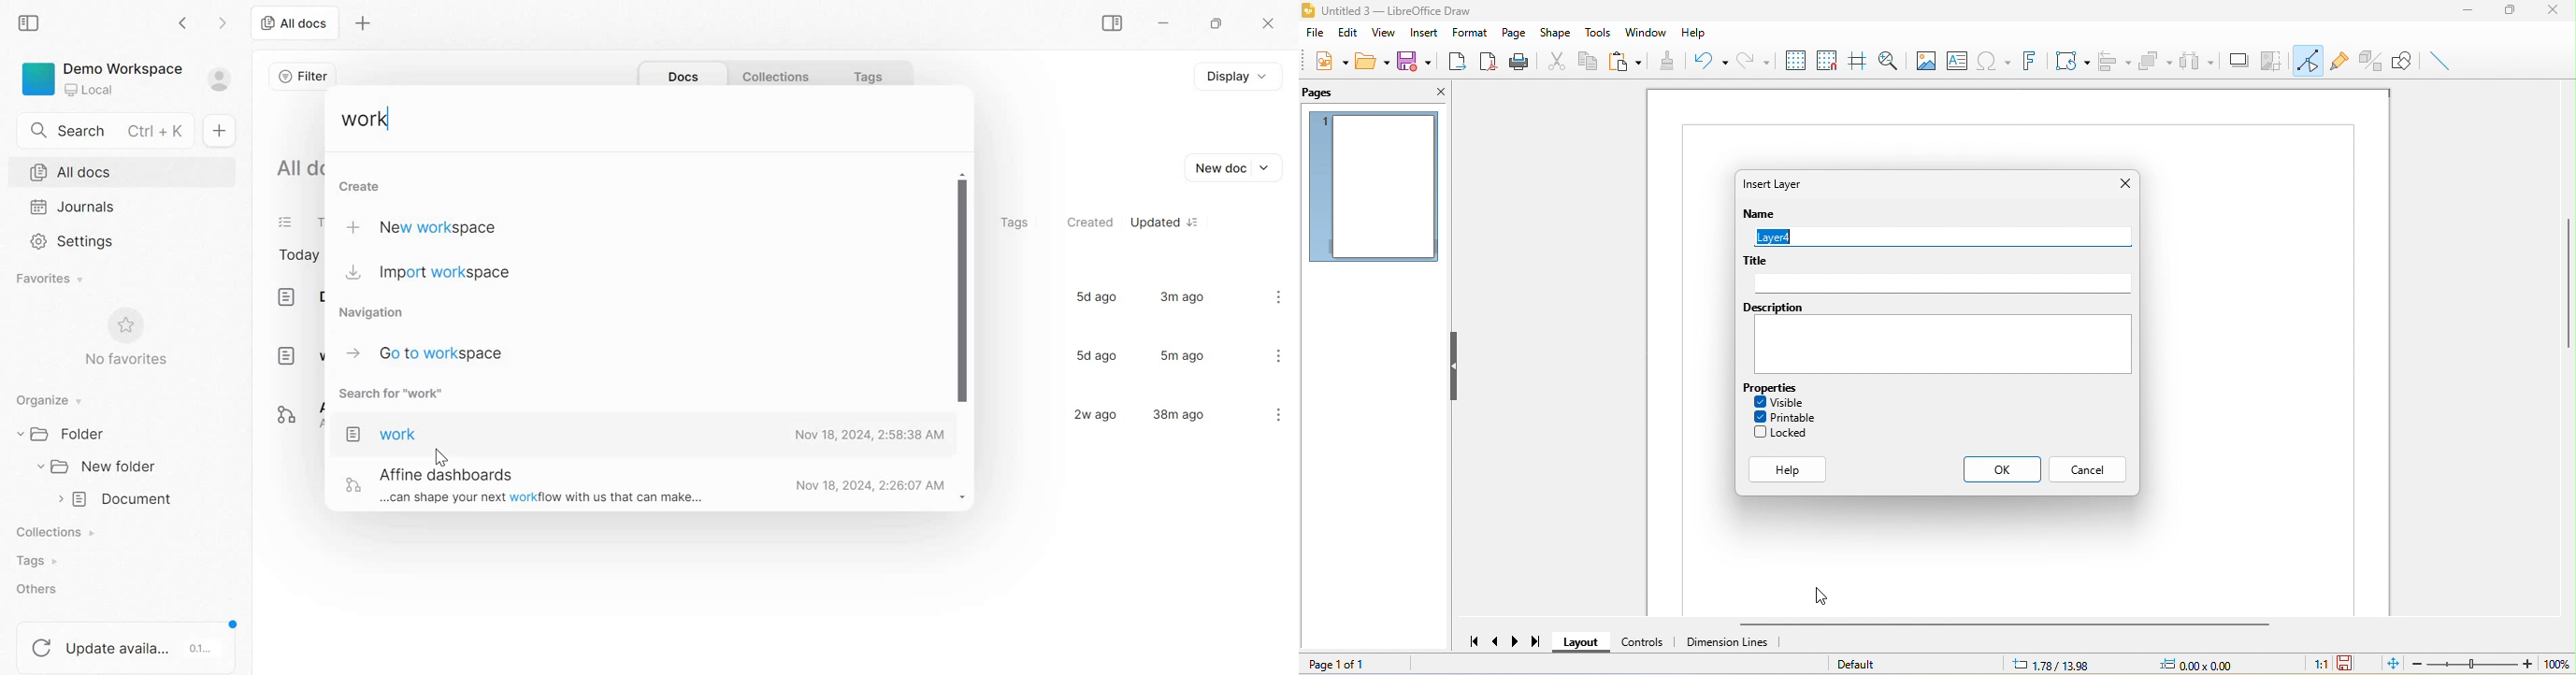  What do you see at coordinates (2512, 10) in the screenshot?
I see `maximize` at bounding box center [2512, 10].